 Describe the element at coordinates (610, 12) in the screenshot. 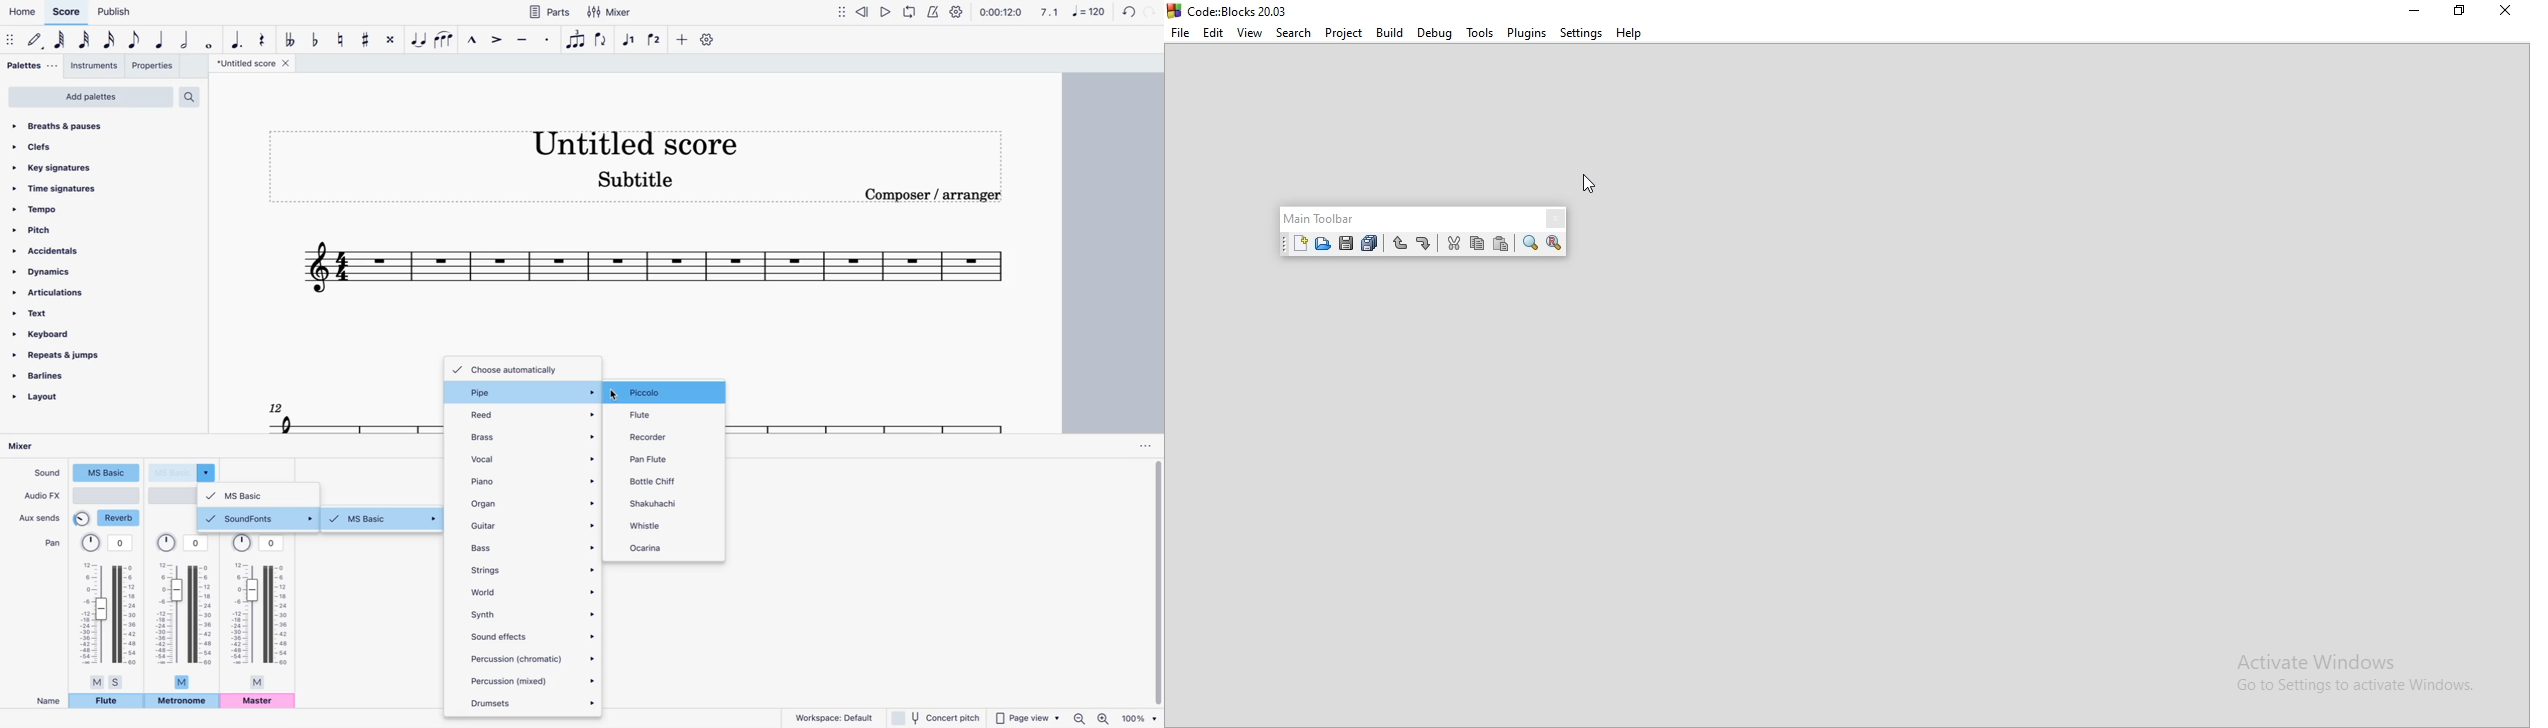

I see `mixer` at that location.